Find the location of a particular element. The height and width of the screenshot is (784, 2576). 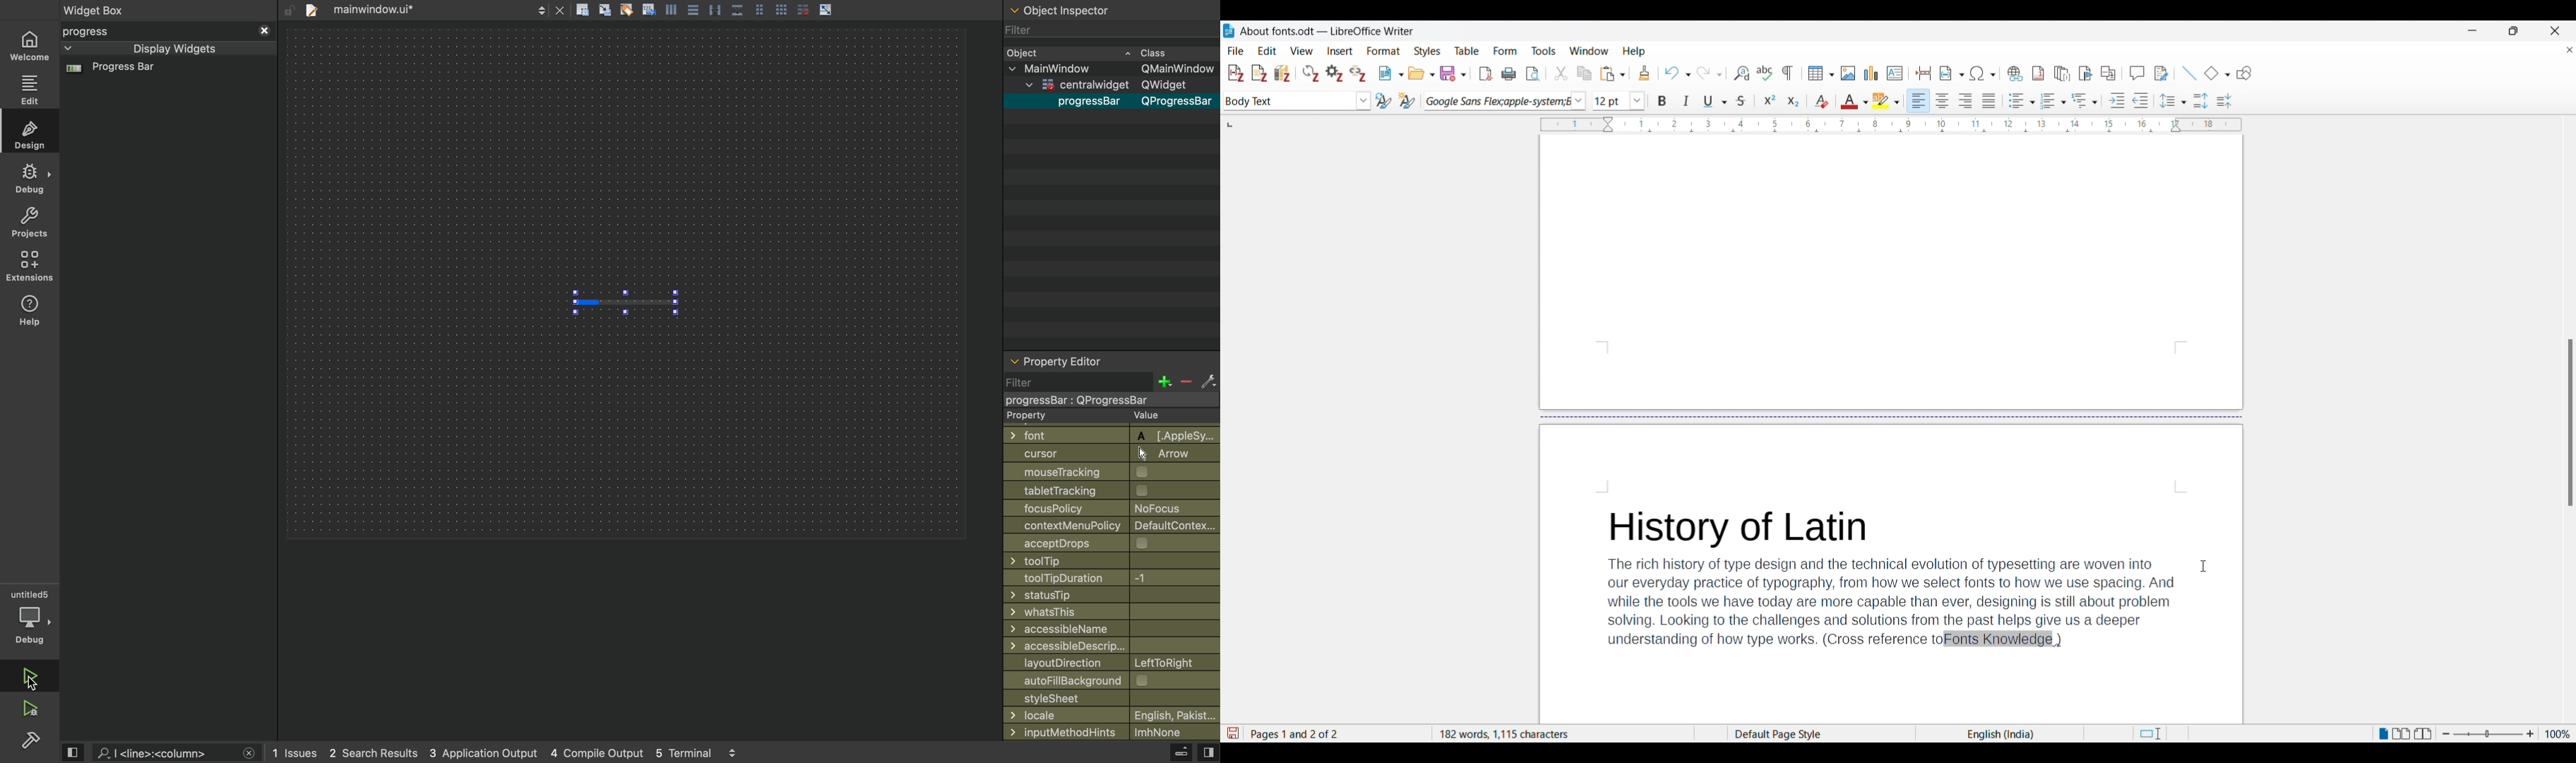

edit is located at coordinates (32, 133).